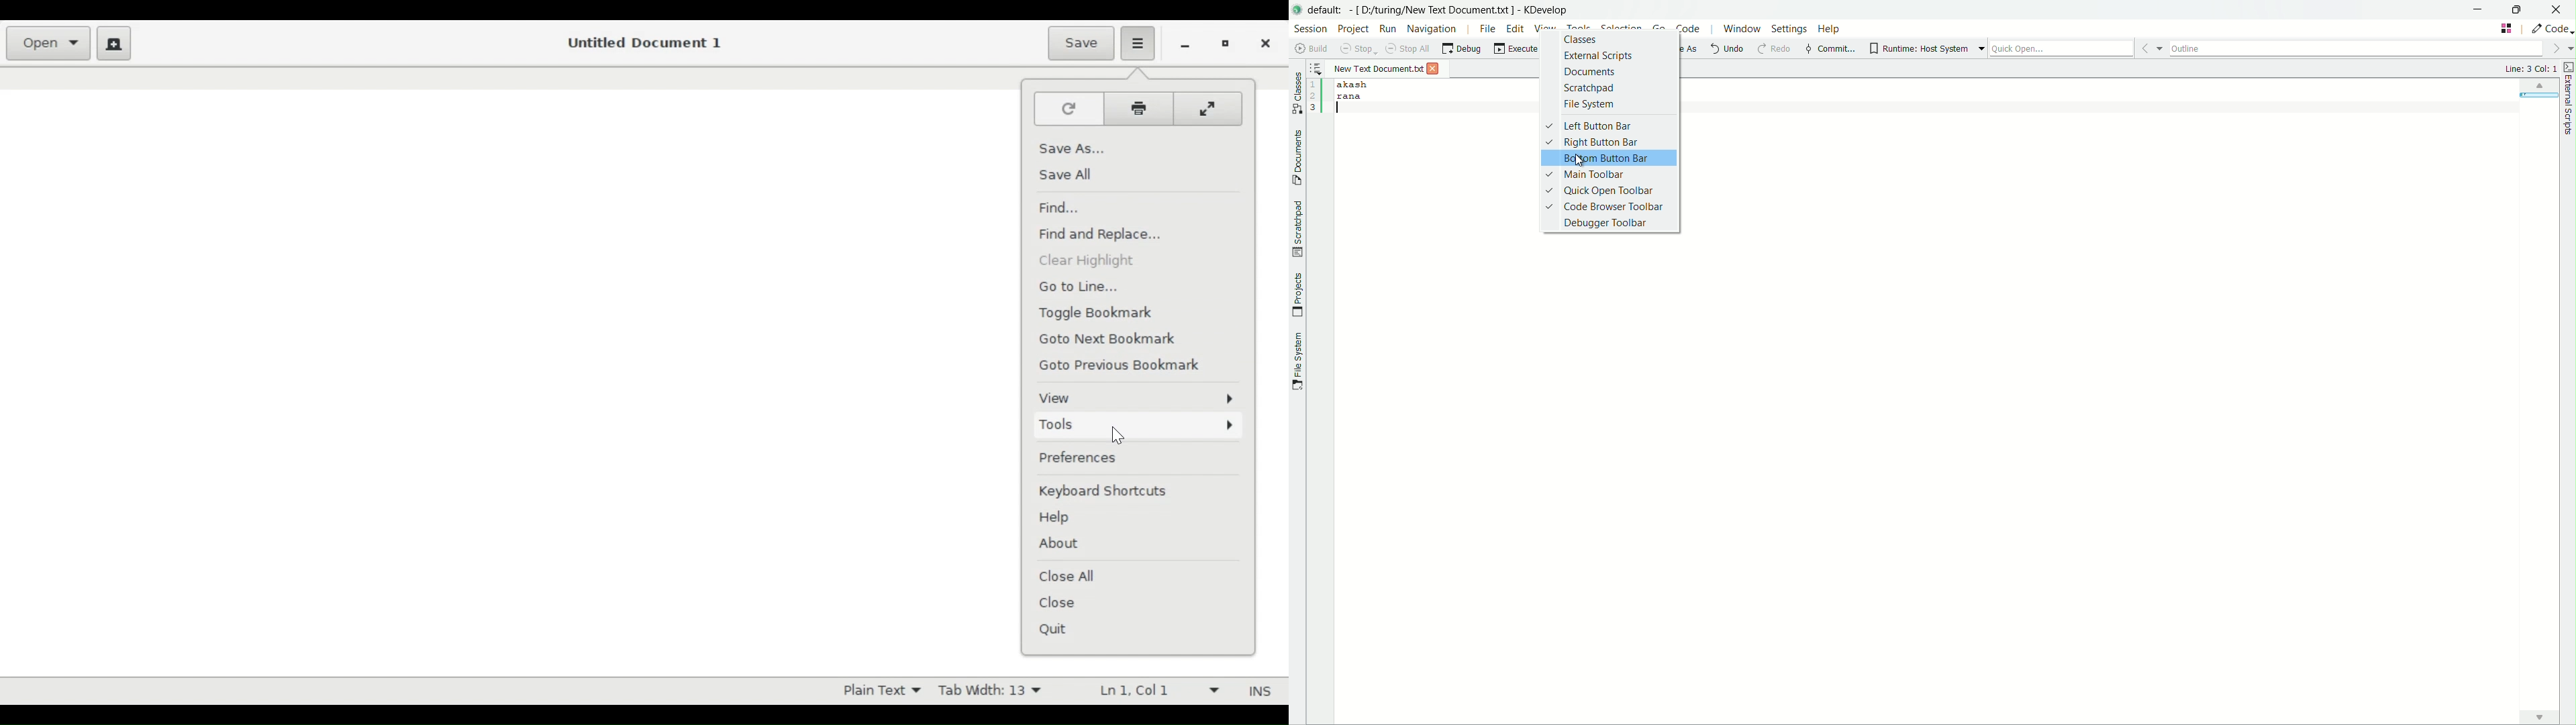 The height and width of the screenshot is (728, 2576). What do you see at coordinates (1104, 236) in the screenshot?
I see `Find and Replace` at bounding box center [1104, 236].